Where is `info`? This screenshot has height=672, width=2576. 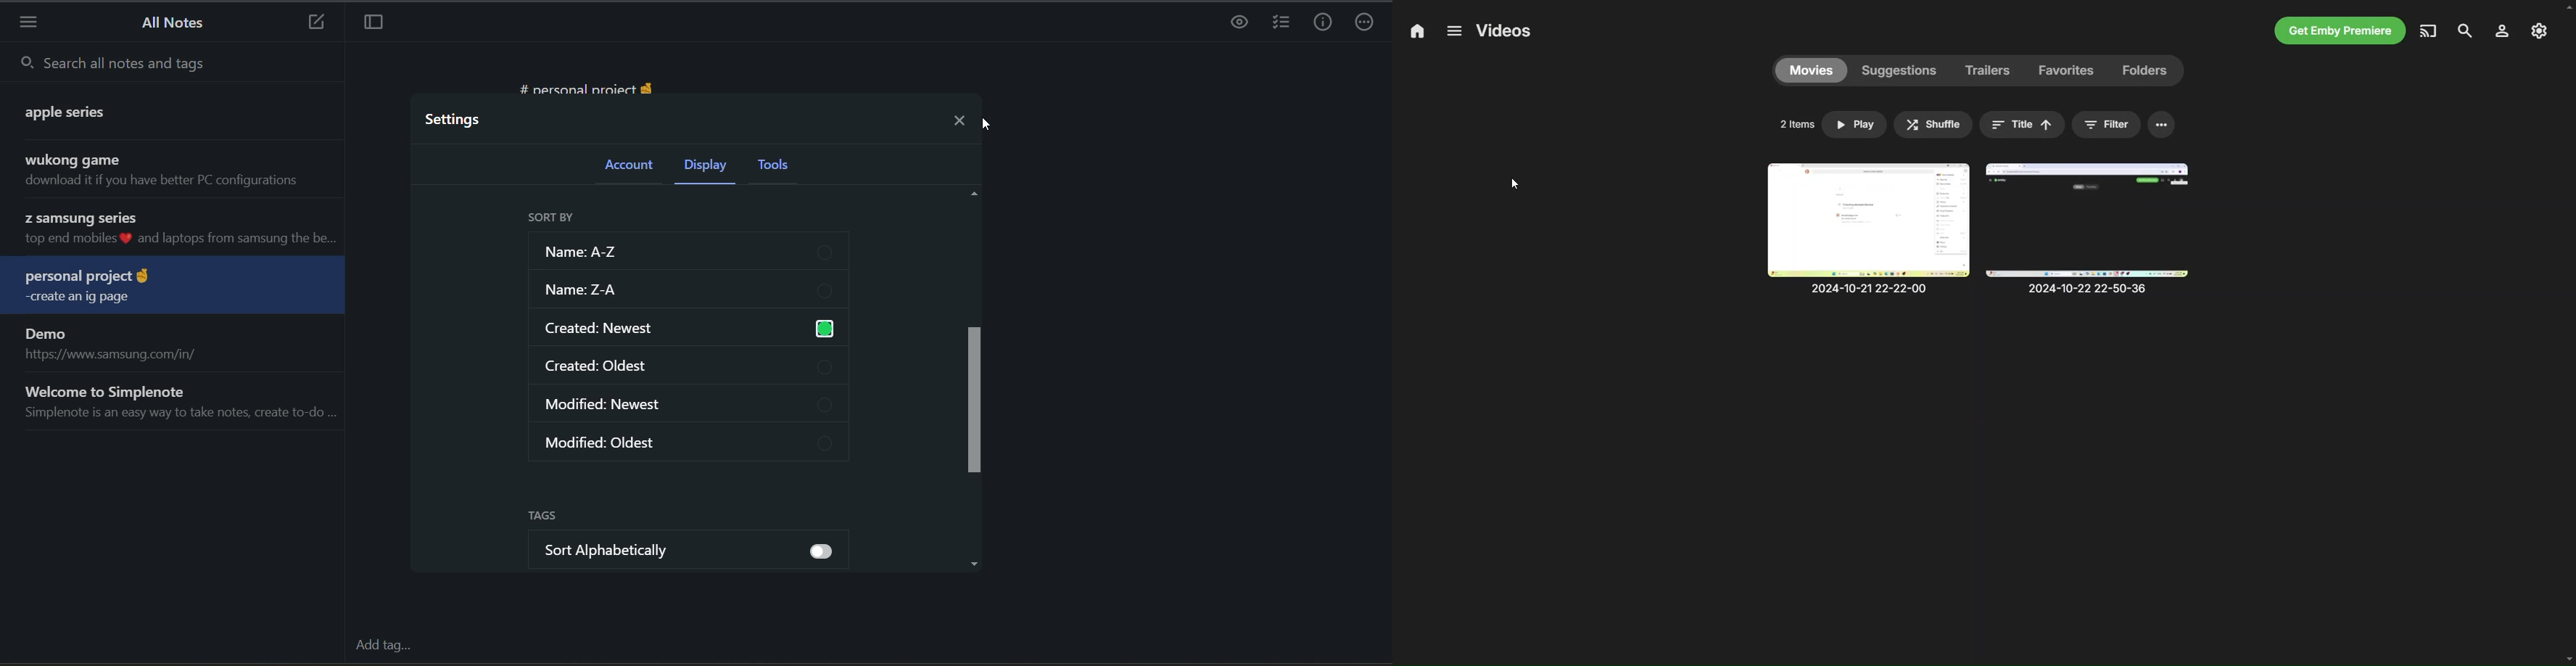
info is located at coordinates (1325, 25).